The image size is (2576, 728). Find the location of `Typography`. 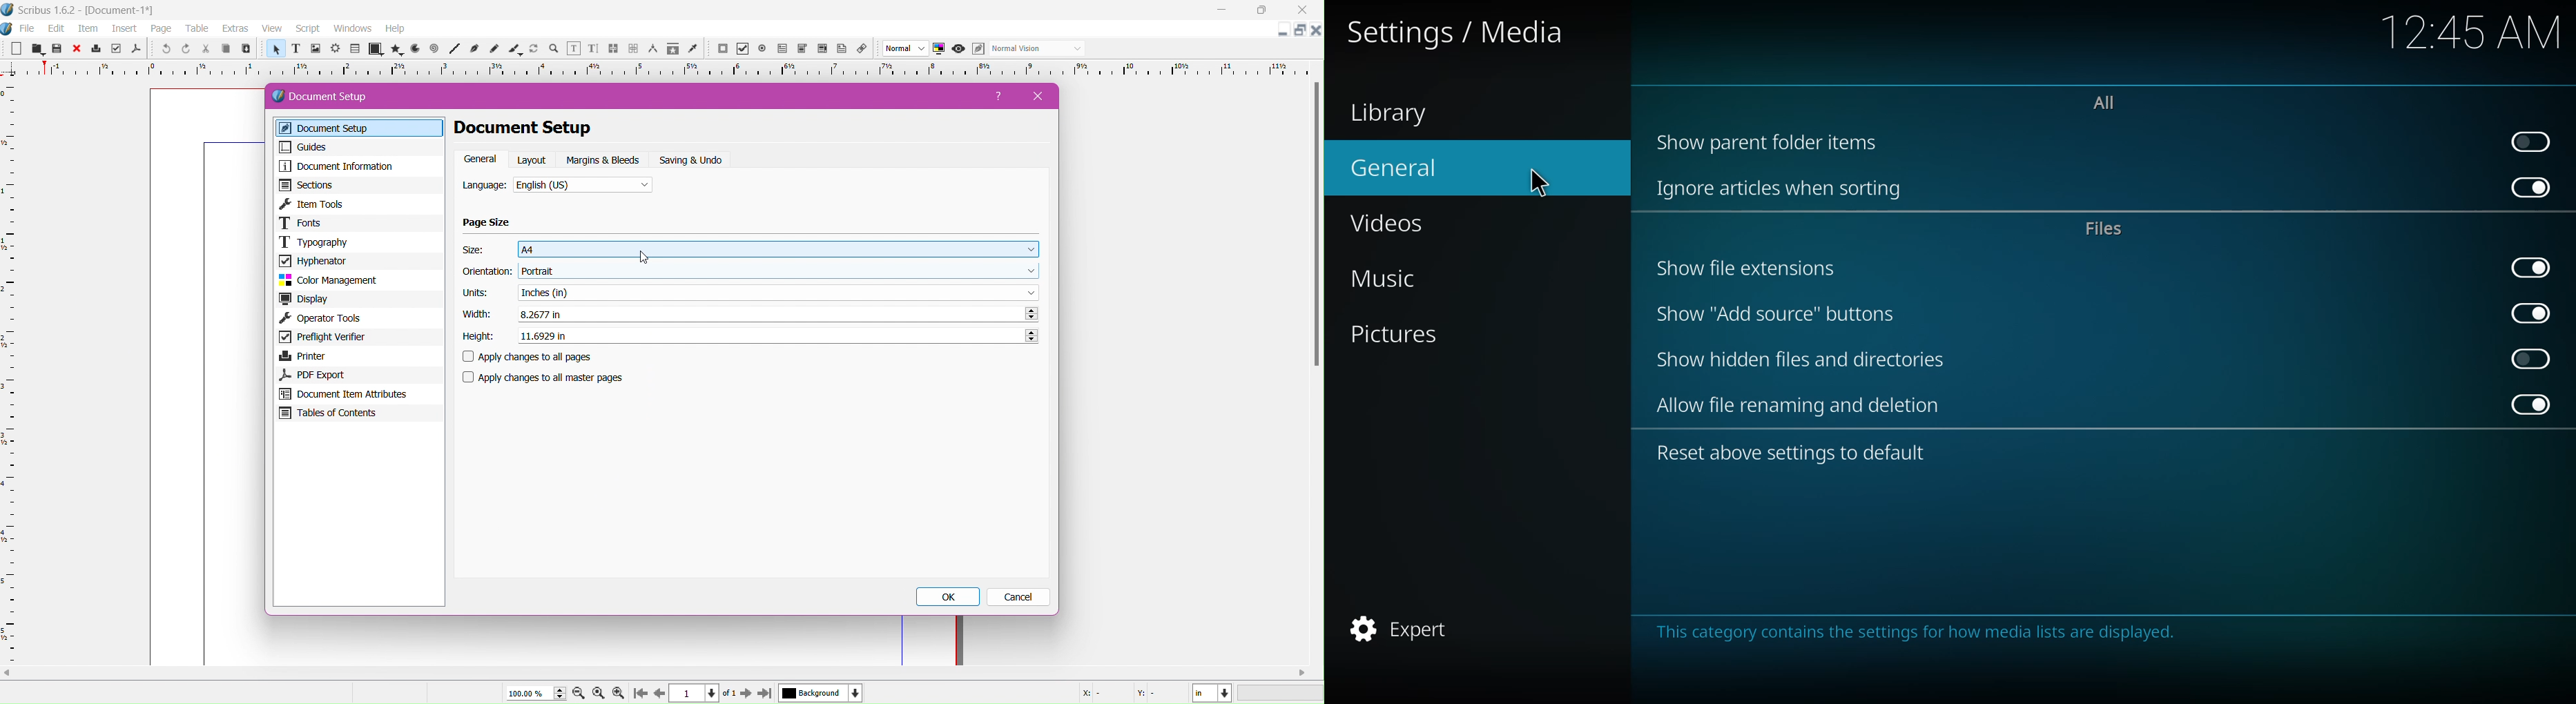

Typography is located at coordinates (360, 242).